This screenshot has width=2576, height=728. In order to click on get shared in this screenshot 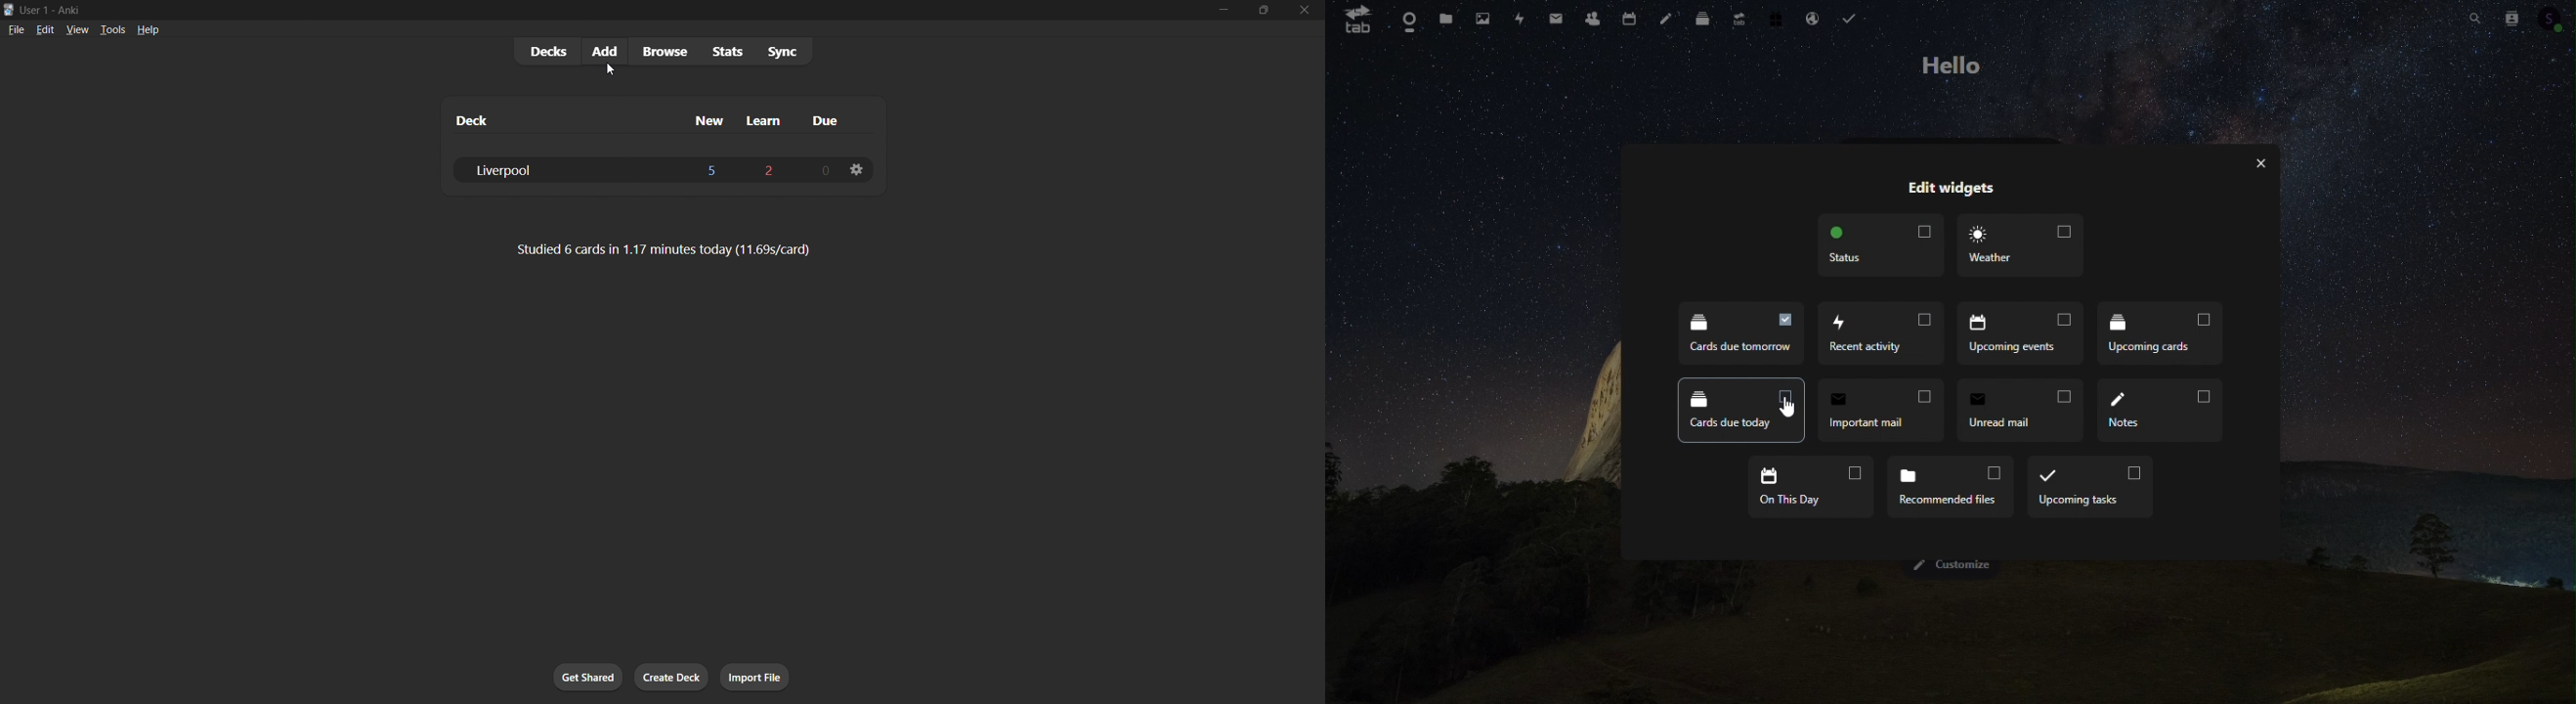, I will do `click(589, 676)`.